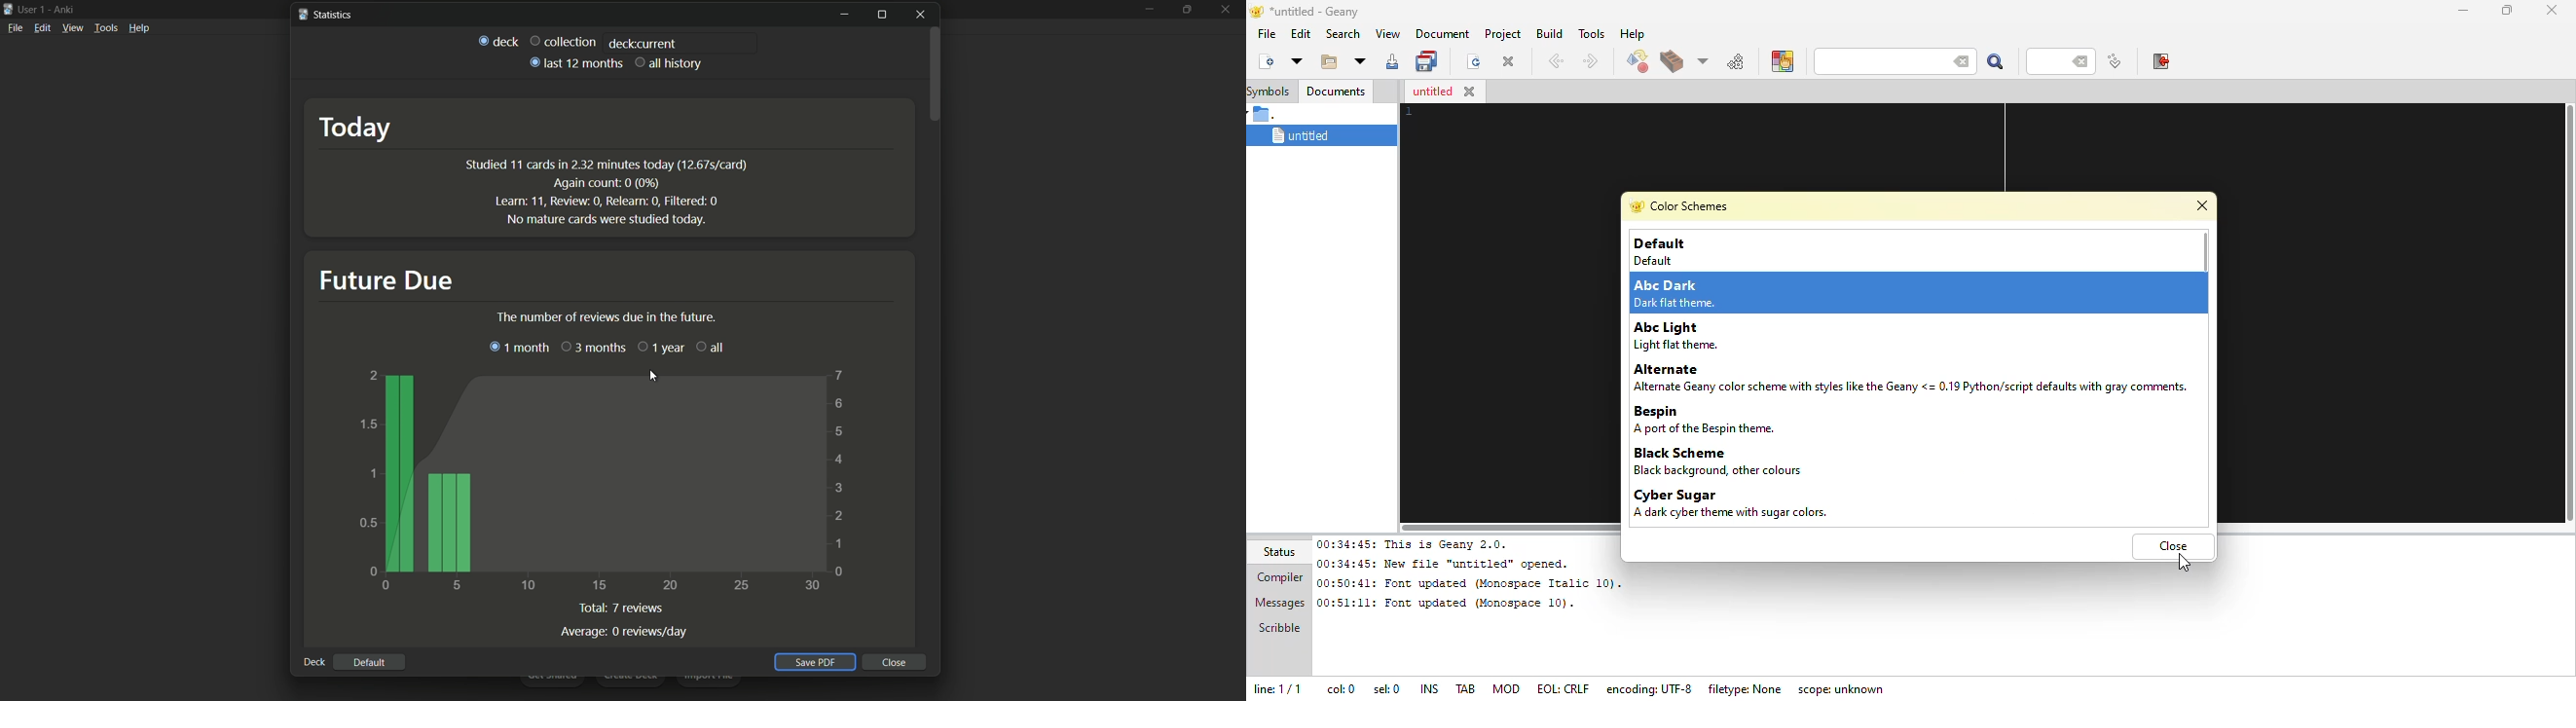 The image size is (2576, 728). Describe the element at coordinates (659, 347) in the screenshot. I see `1 year` at that location.